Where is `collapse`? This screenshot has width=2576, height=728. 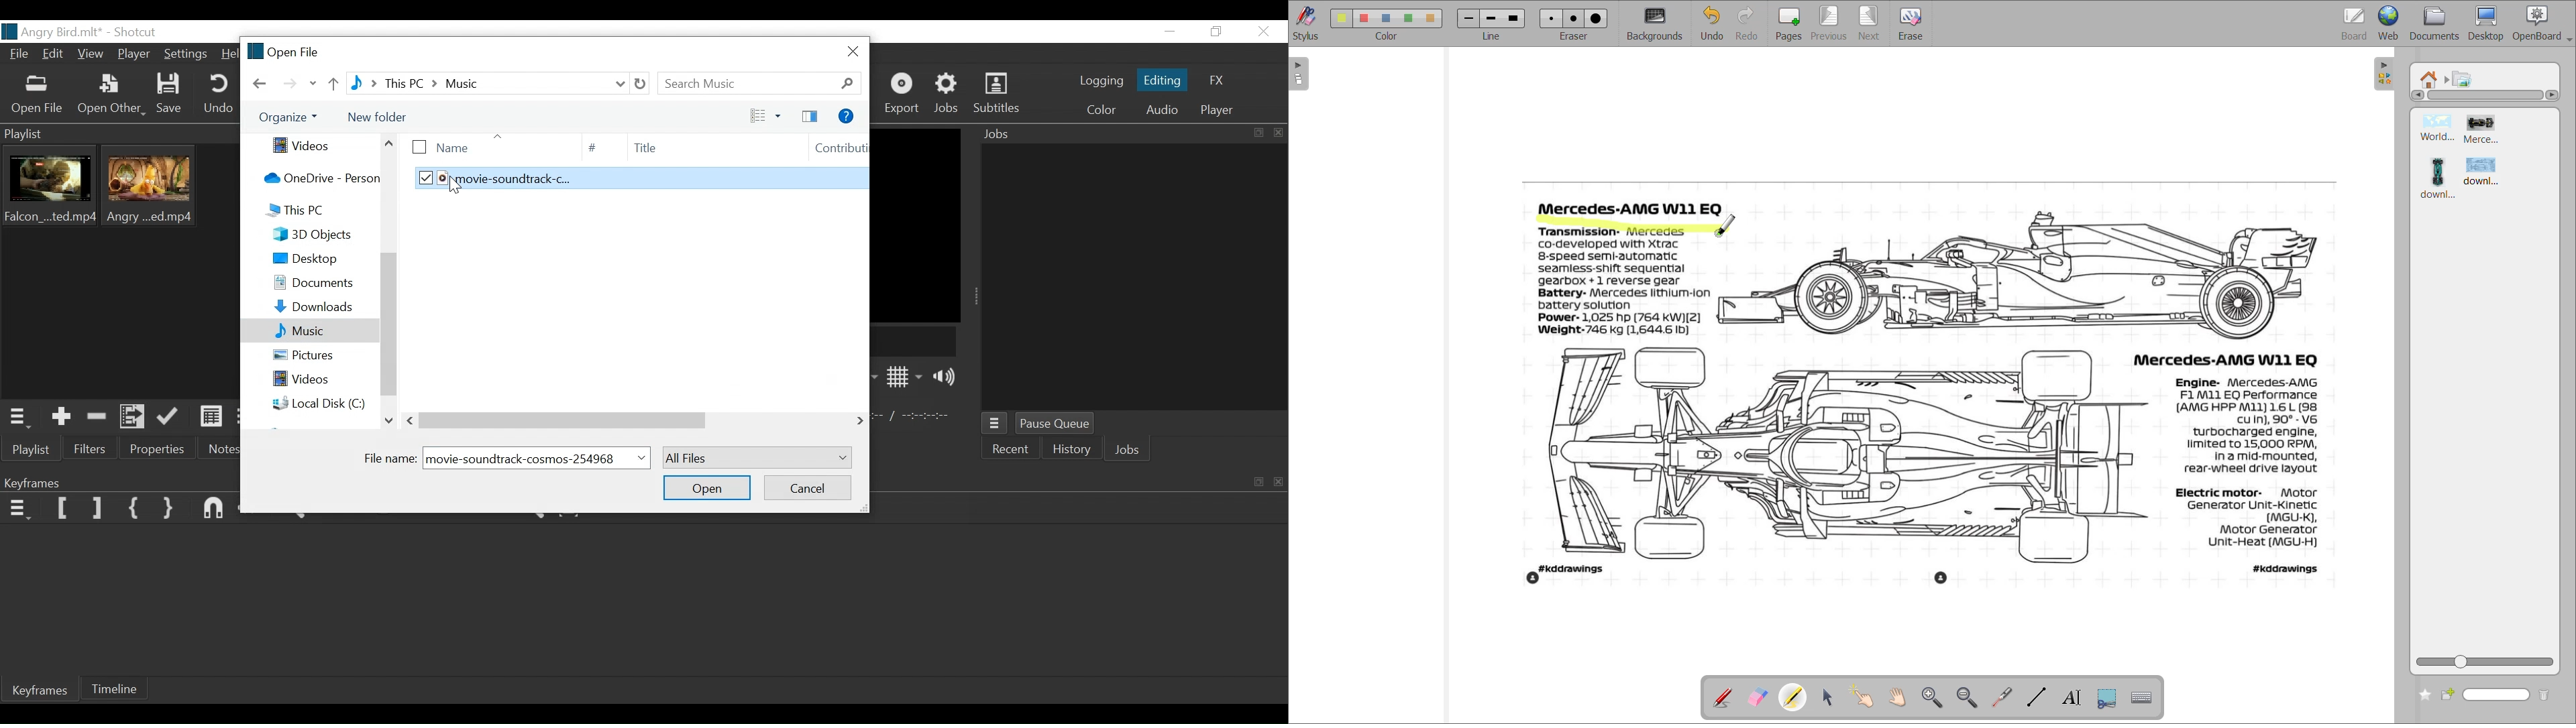 collapse is located at coordinates (2383, 74).